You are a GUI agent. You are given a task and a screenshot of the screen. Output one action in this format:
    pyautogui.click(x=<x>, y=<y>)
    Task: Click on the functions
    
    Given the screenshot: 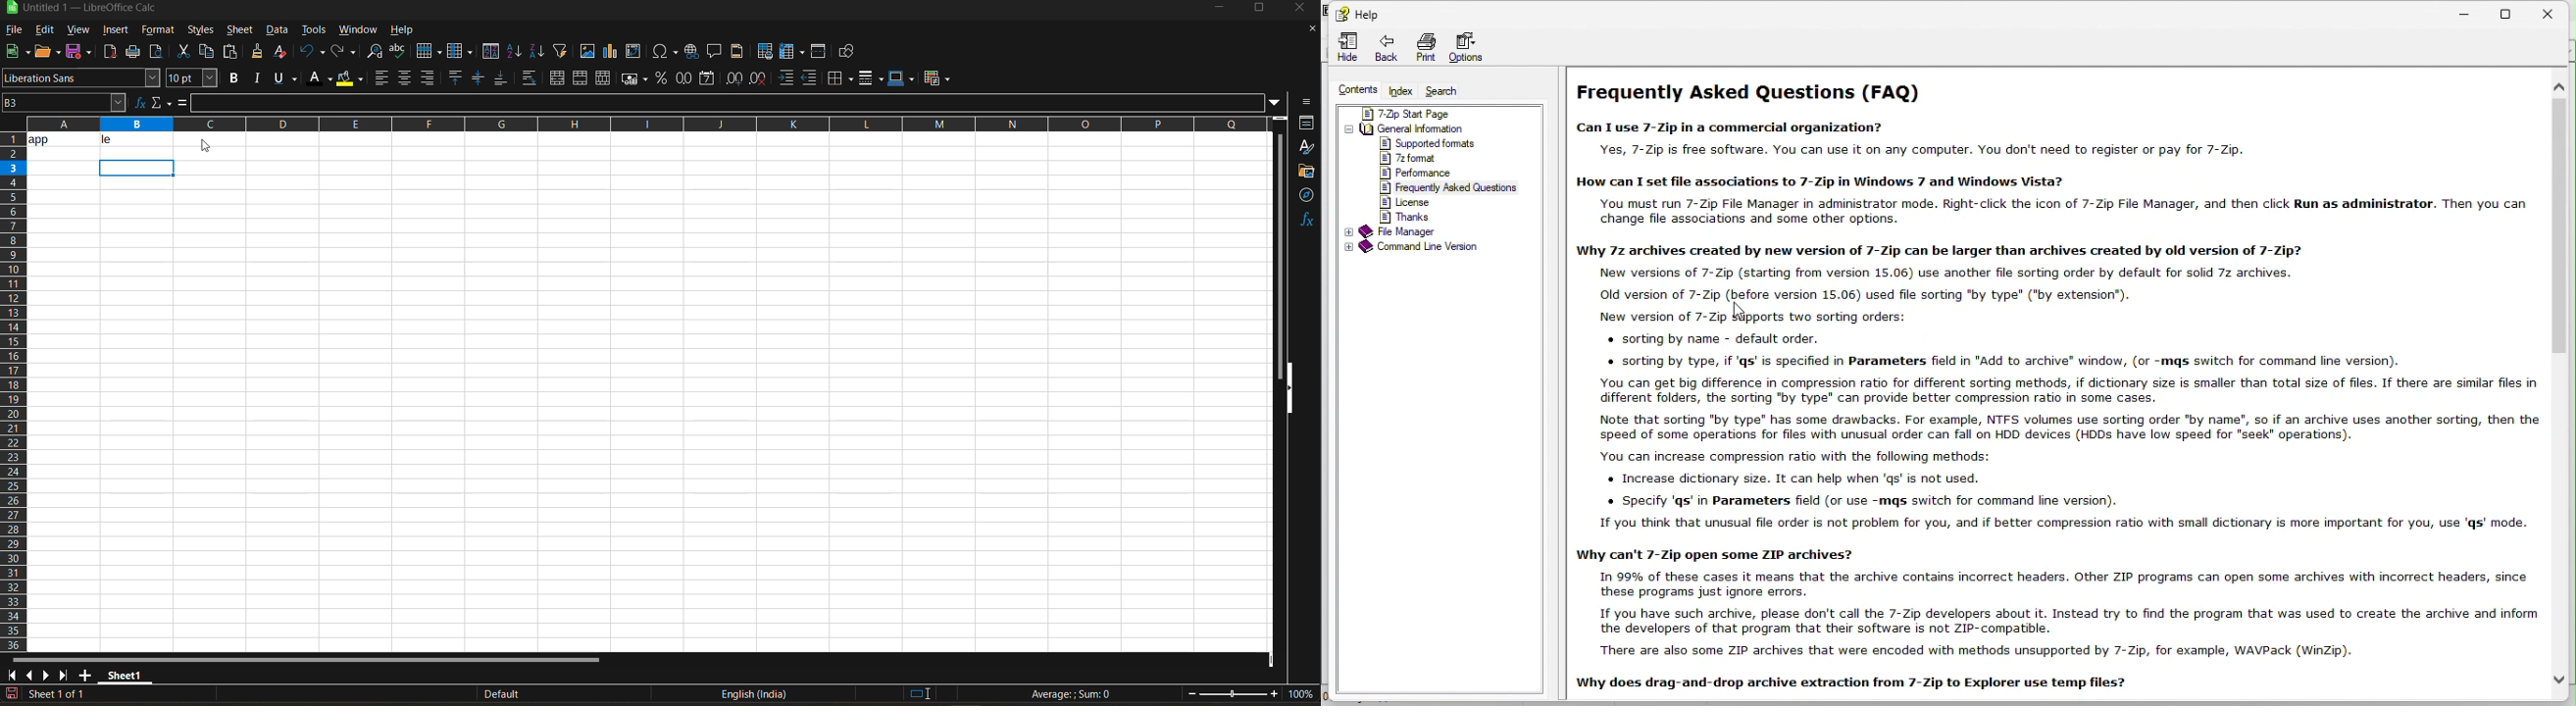 What is the action you would take?
    pyautogui.click(x=1306, y=220)
    